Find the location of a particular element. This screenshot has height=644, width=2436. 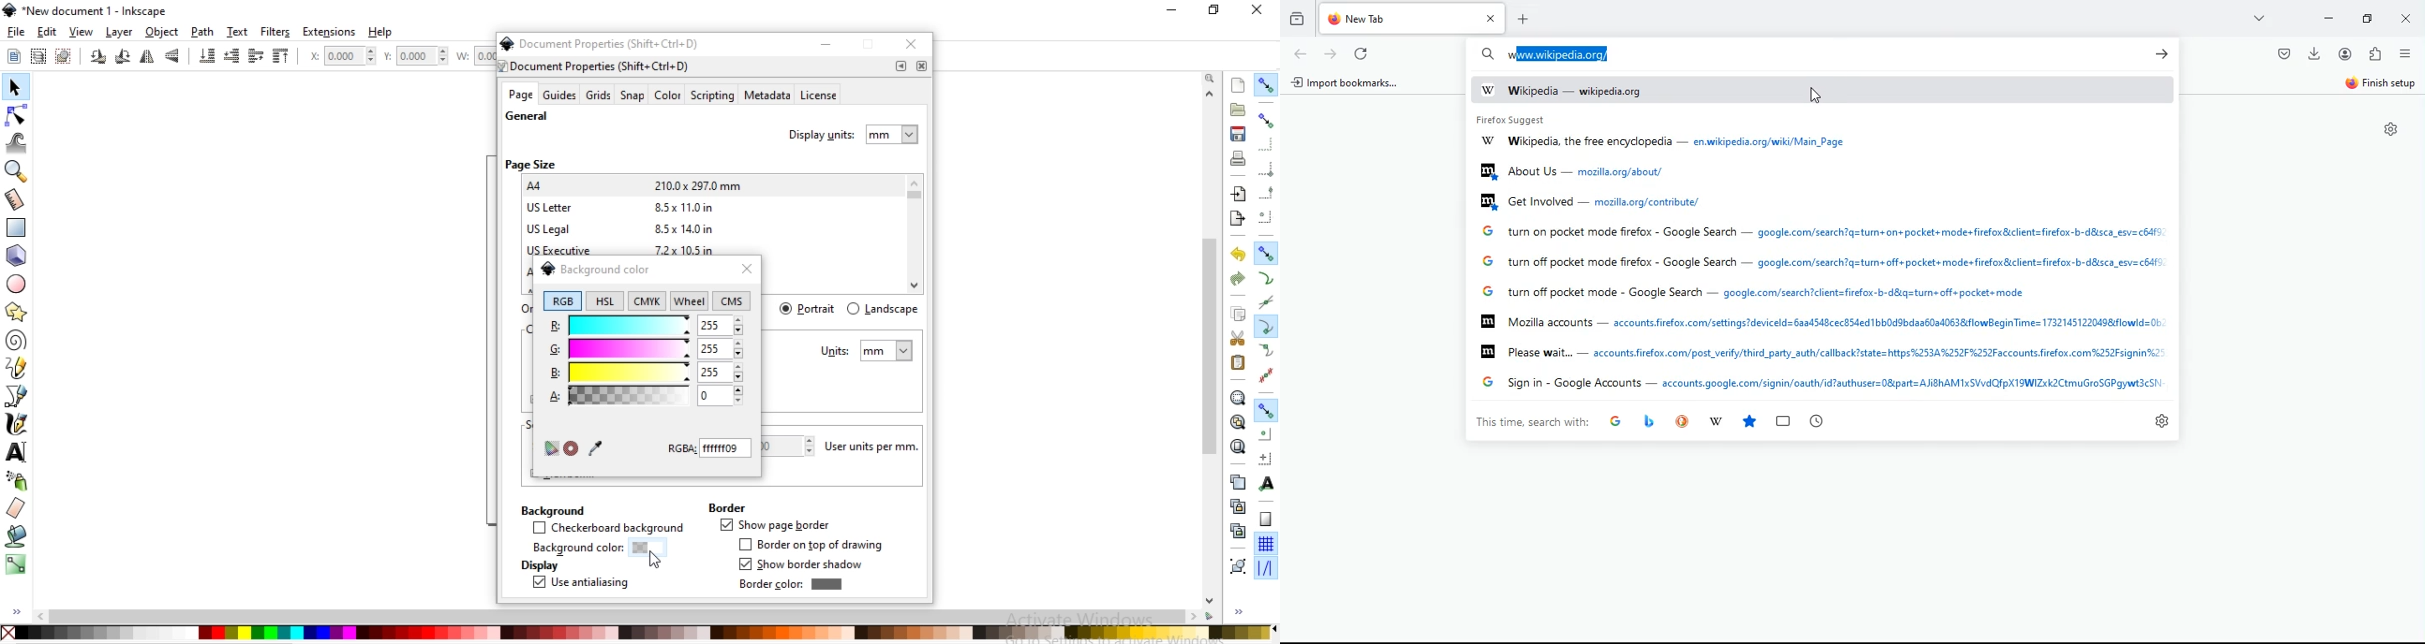

border is located at coordinates (726, 507).